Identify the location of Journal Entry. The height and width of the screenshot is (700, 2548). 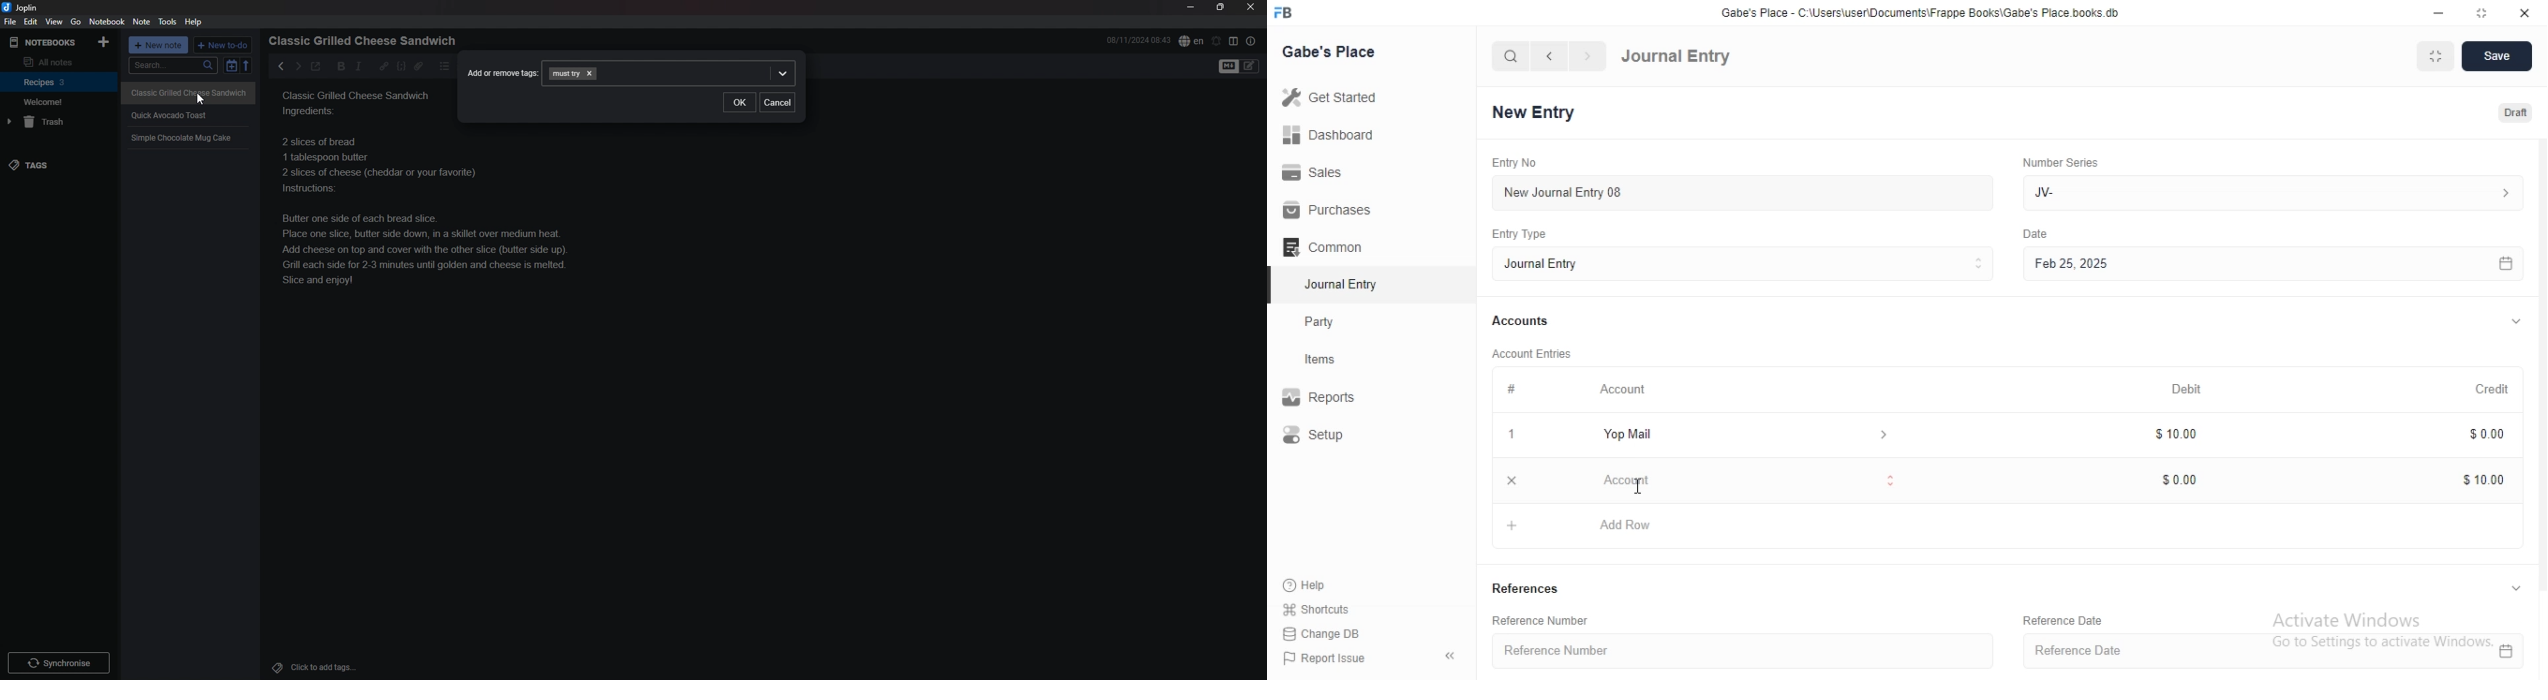
(1338, 284).